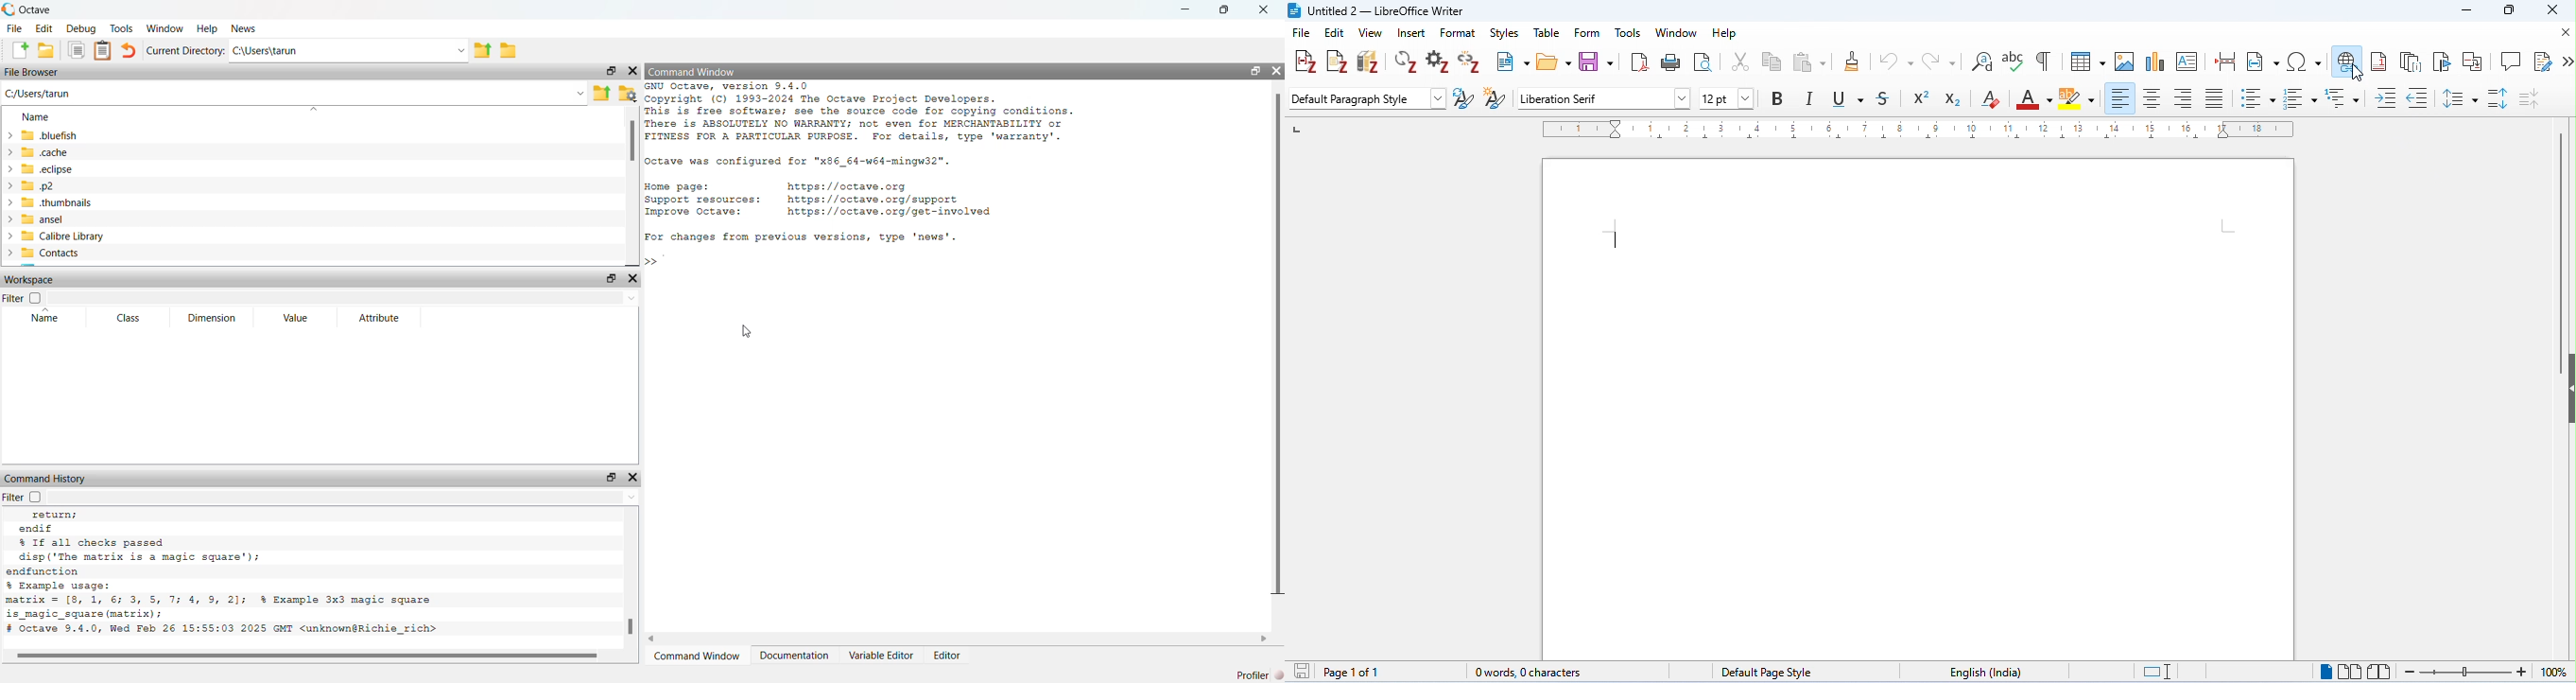  I want to click on save, so click(1305, 672).